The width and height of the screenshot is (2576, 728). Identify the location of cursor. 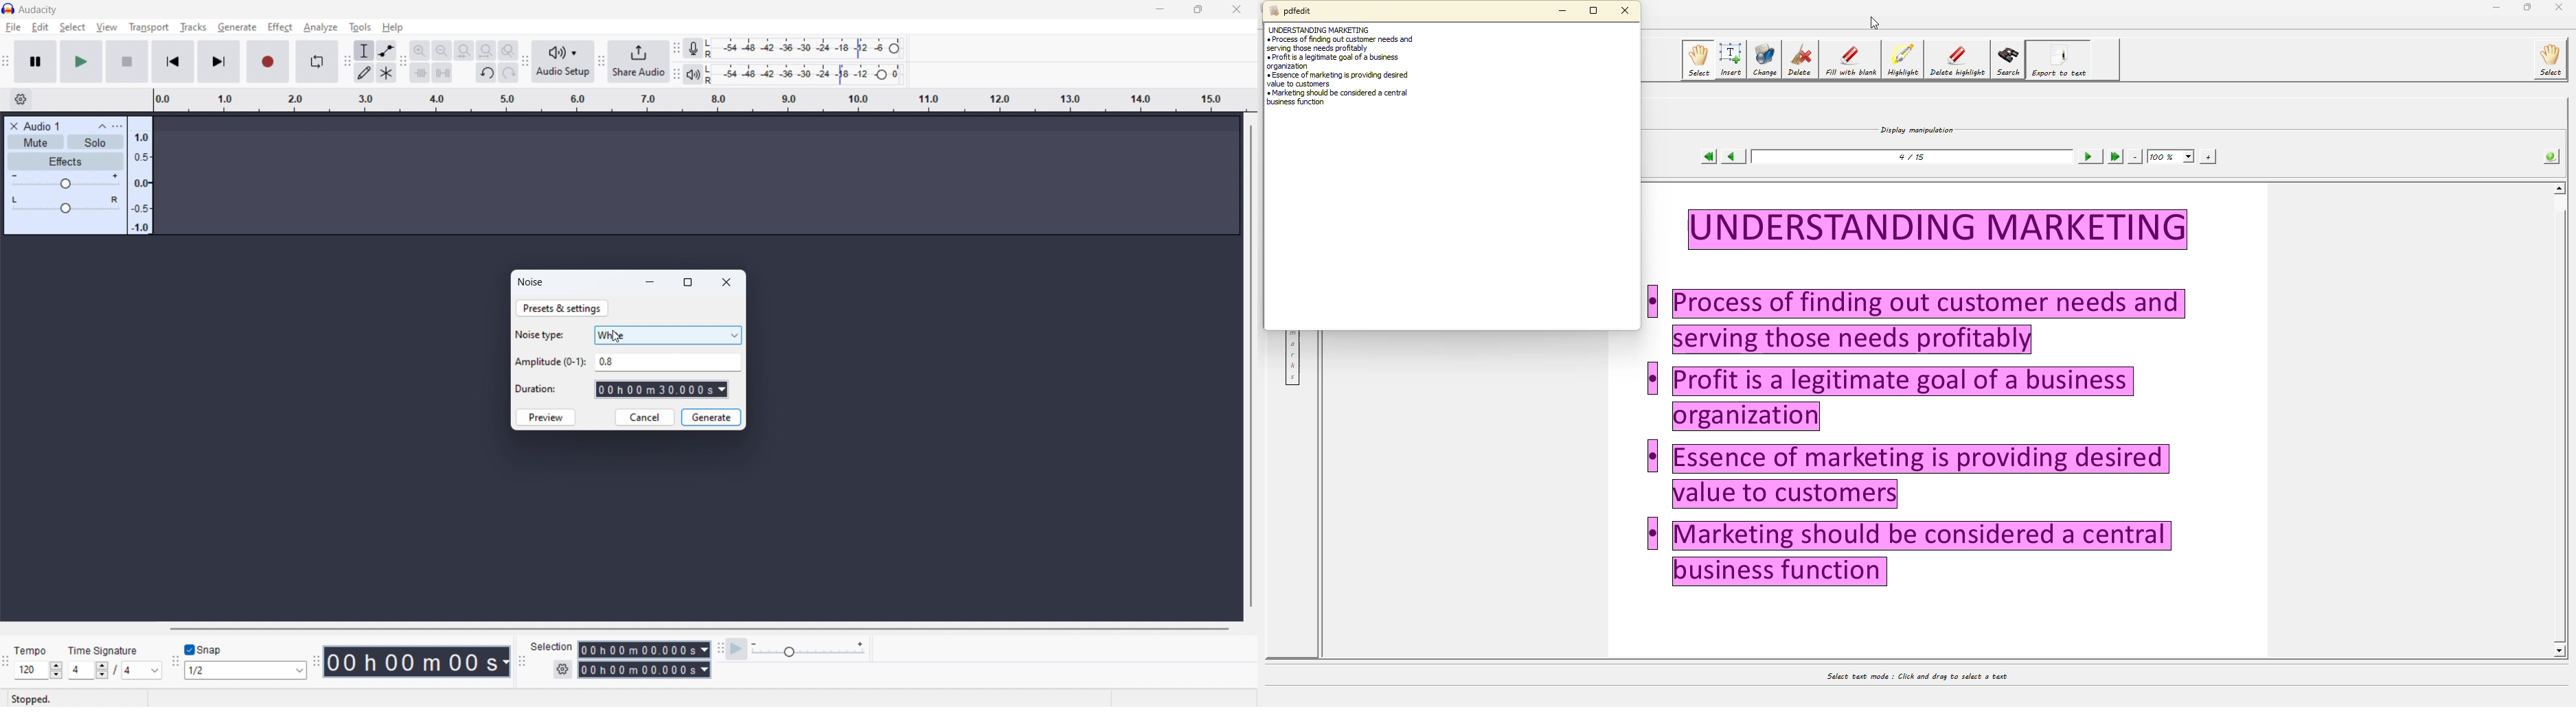
(616, 338).